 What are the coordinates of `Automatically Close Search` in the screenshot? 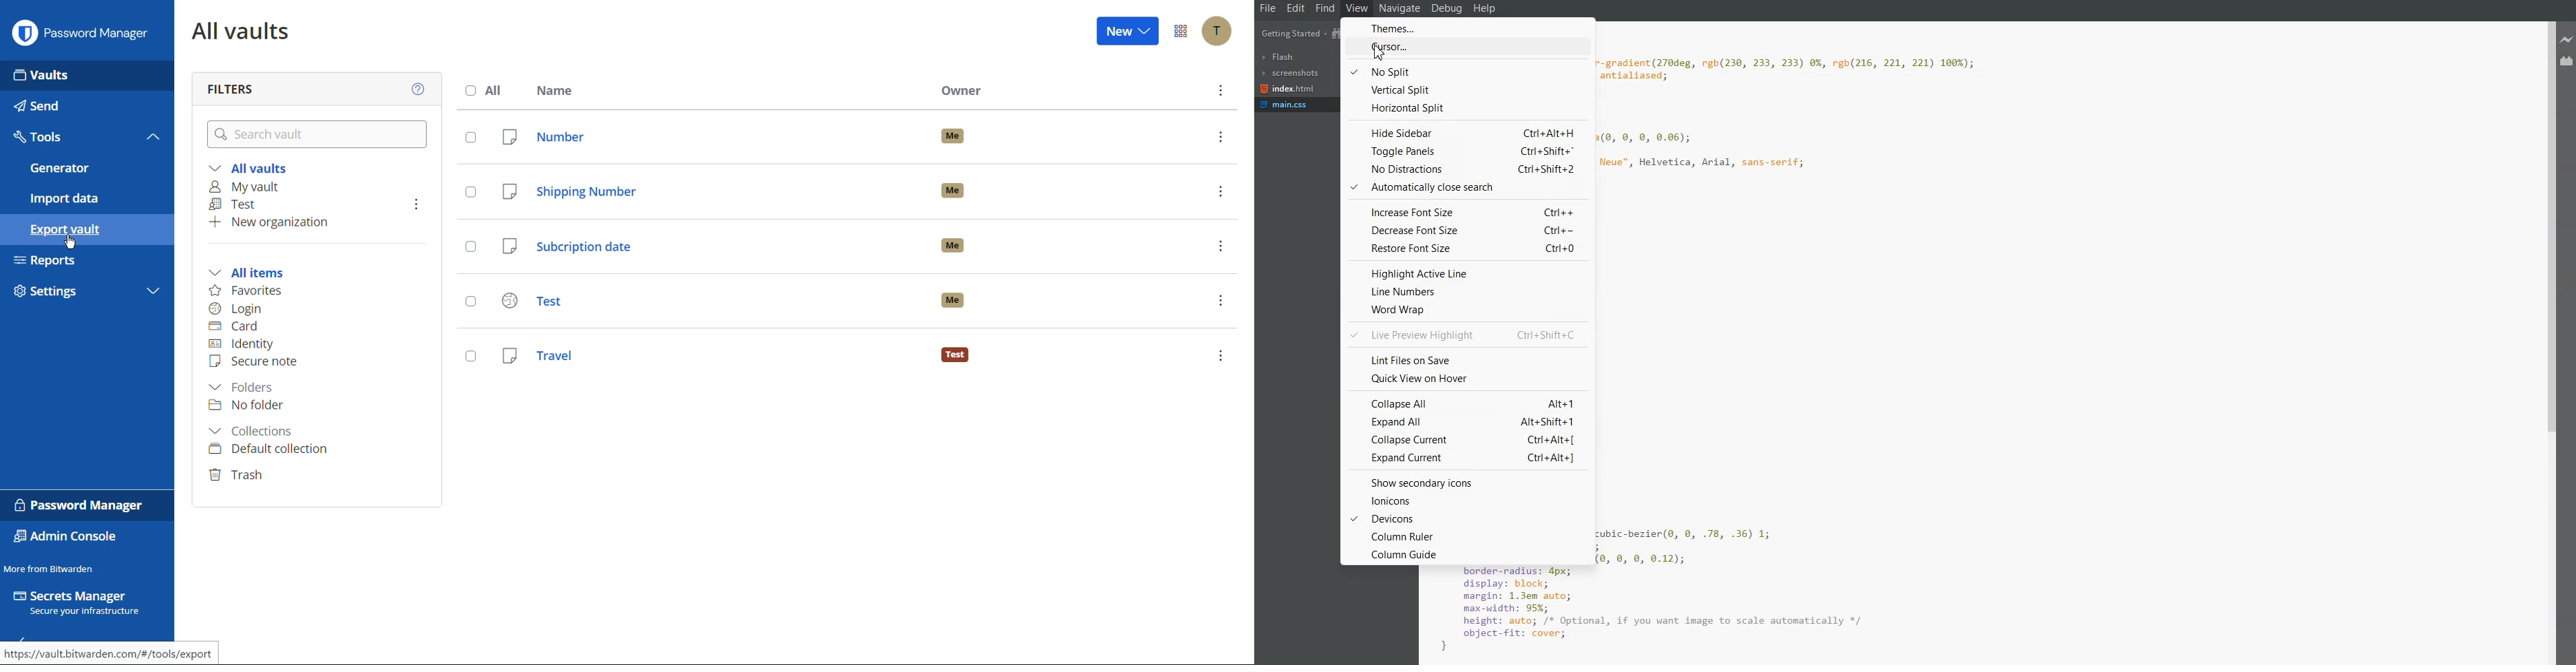 It's located at (1465, 188).